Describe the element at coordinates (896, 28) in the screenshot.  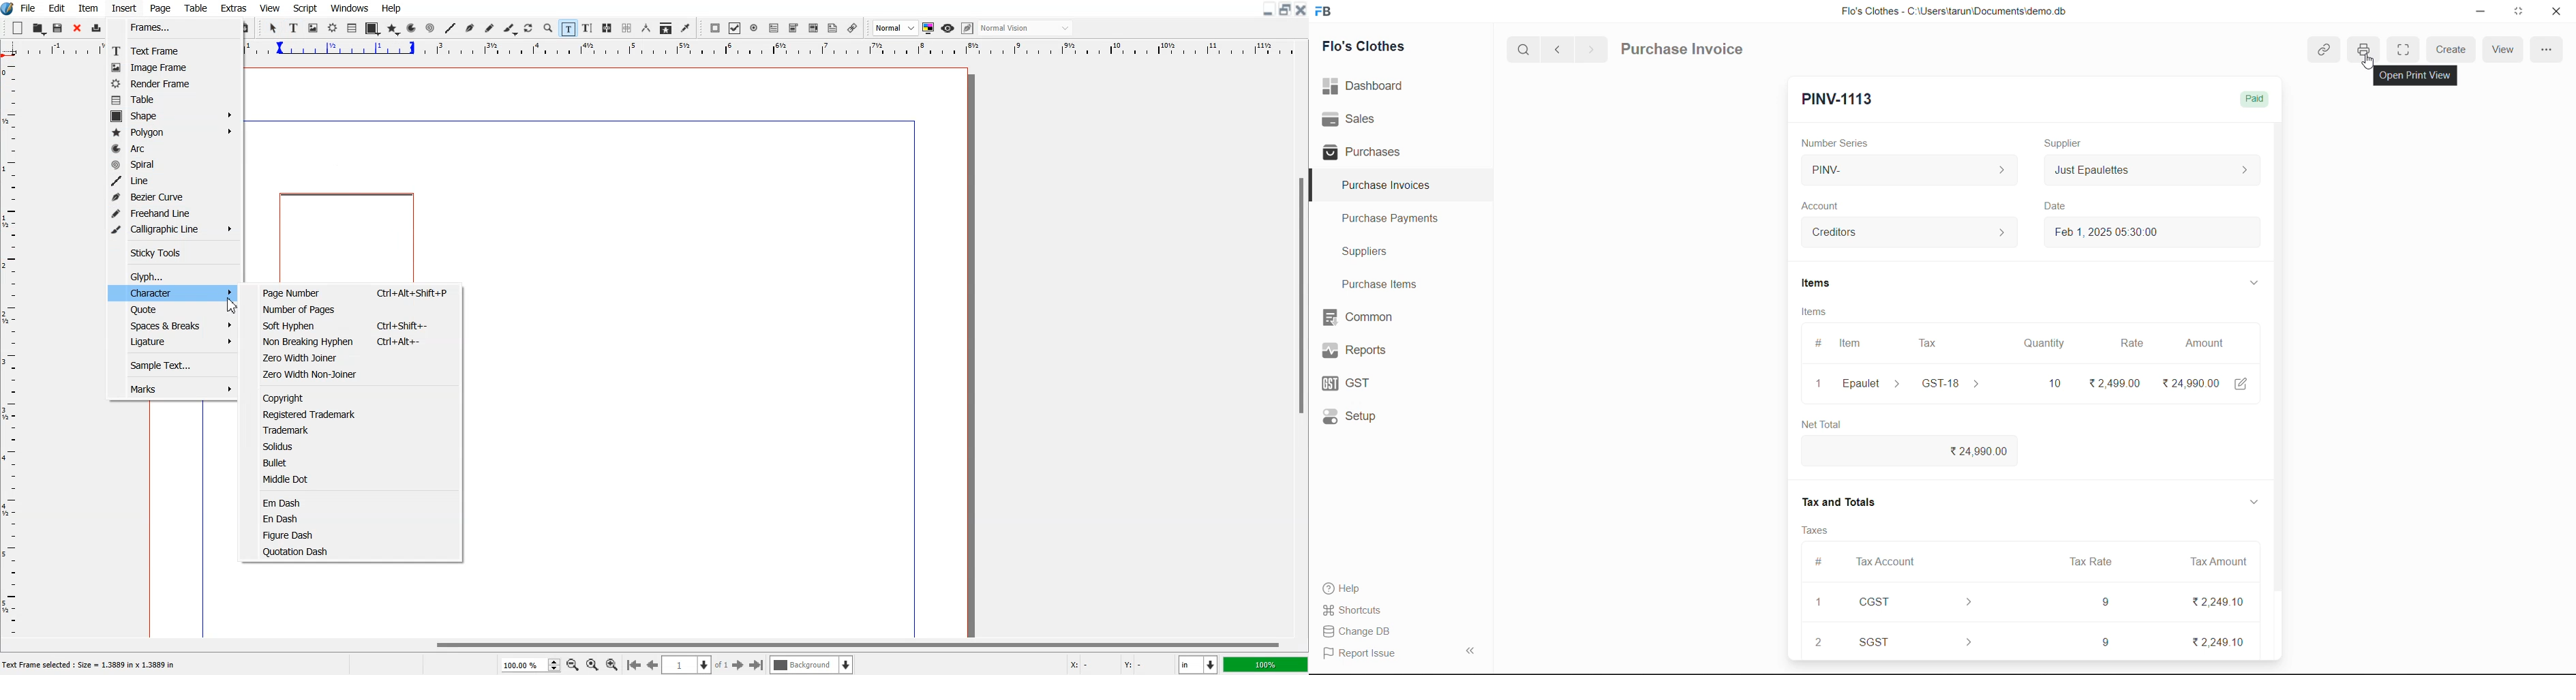
I see `Select Image Preview quality` at that location.